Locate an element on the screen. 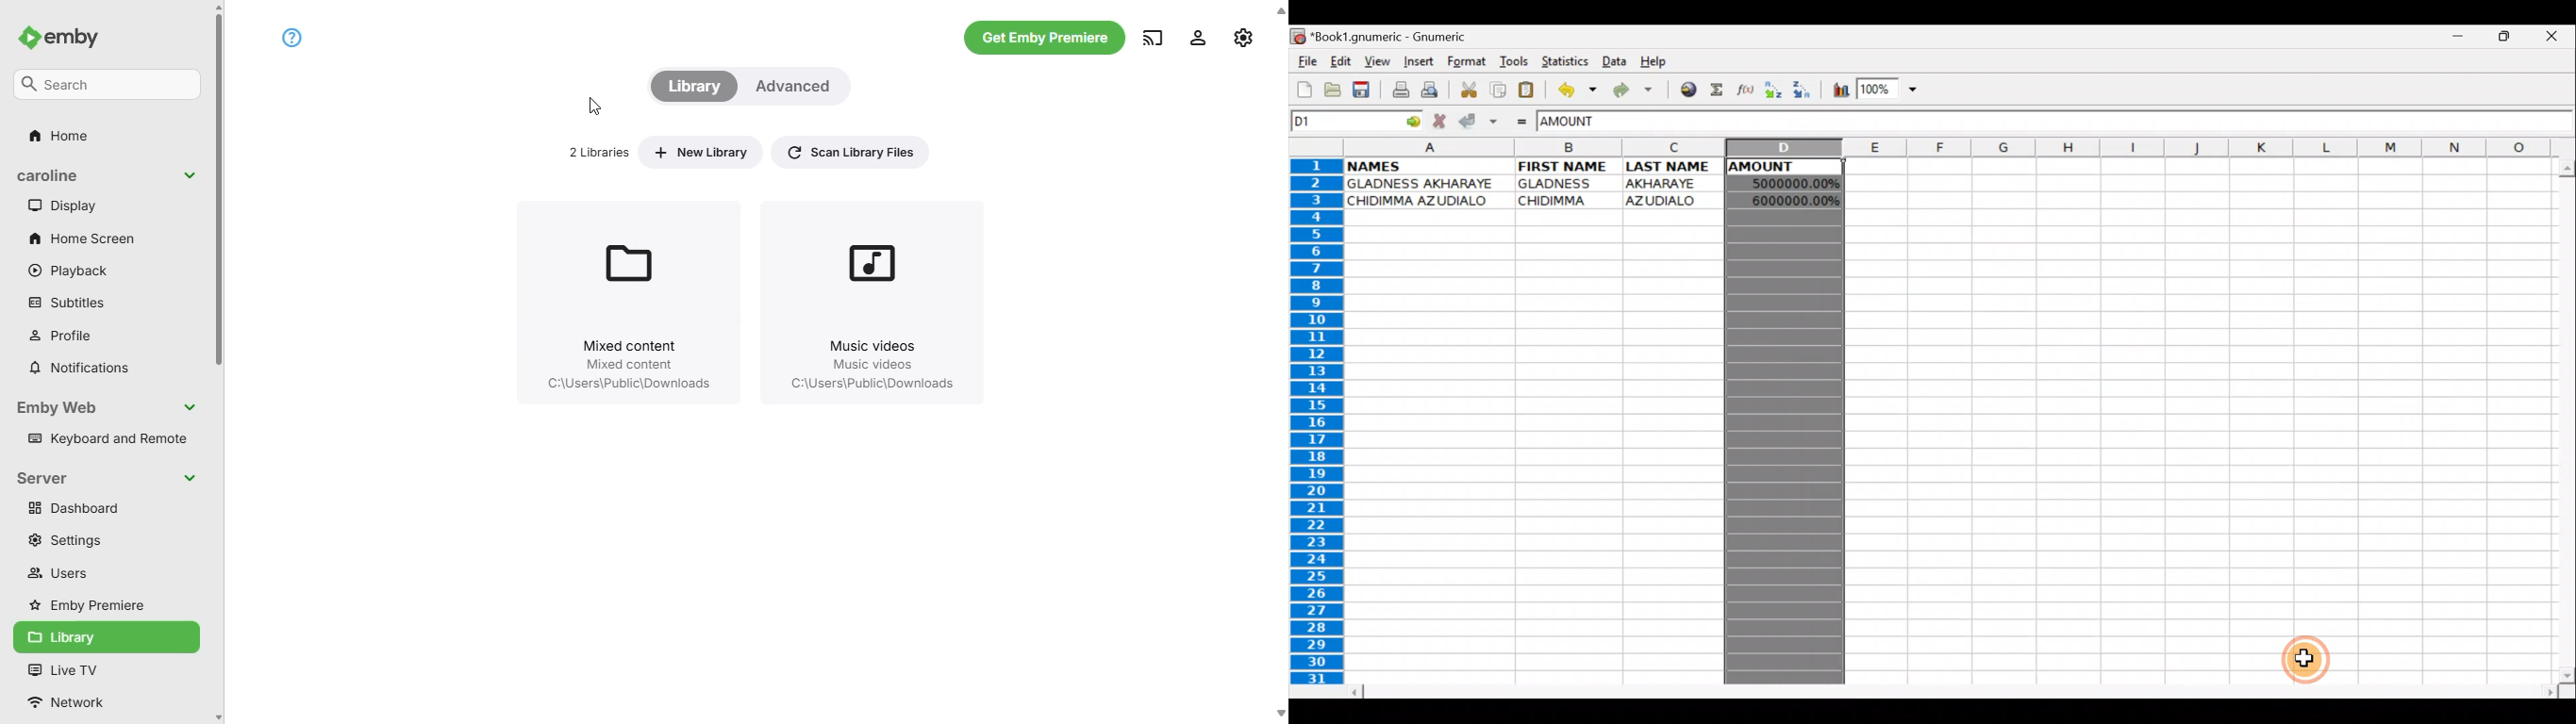 The height and width of the screenshot is (728, 2576). CHIDIMMA AZUDIALO is located at coordinates (1427, 202).